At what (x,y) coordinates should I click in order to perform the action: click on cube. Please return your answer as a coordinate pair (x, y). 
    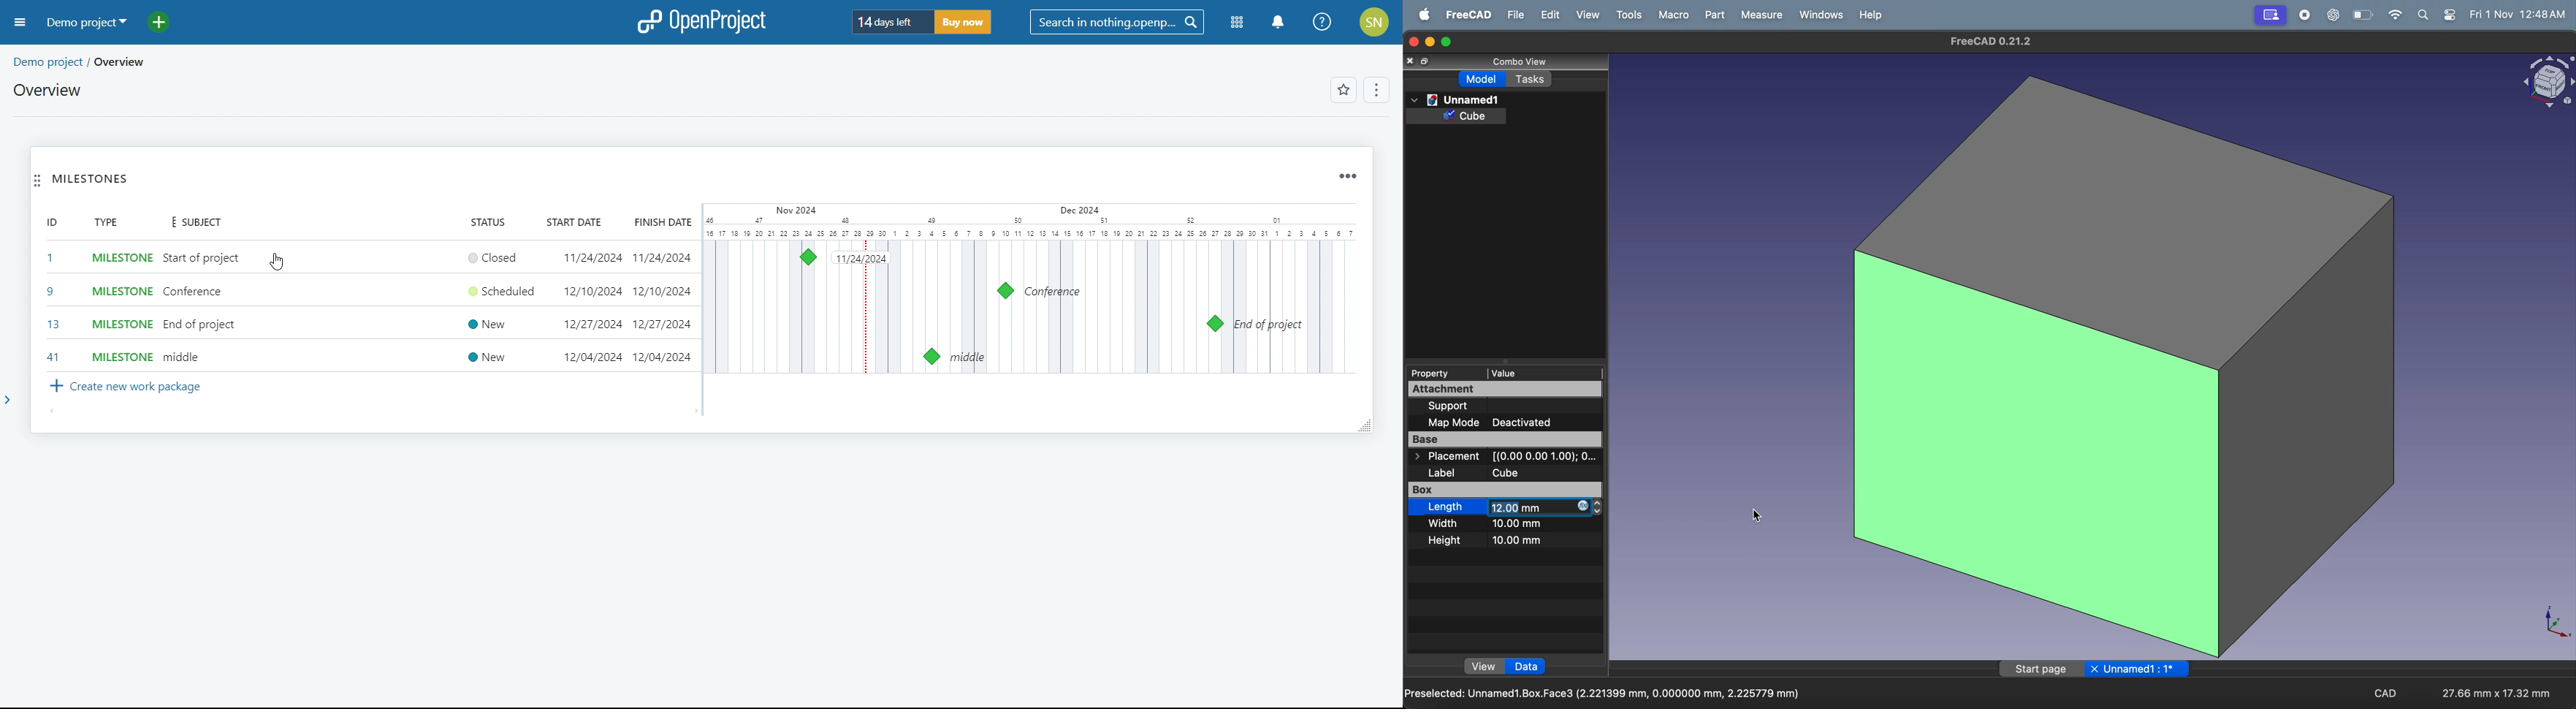
    Looking at the image, I should click on (1467, 116).